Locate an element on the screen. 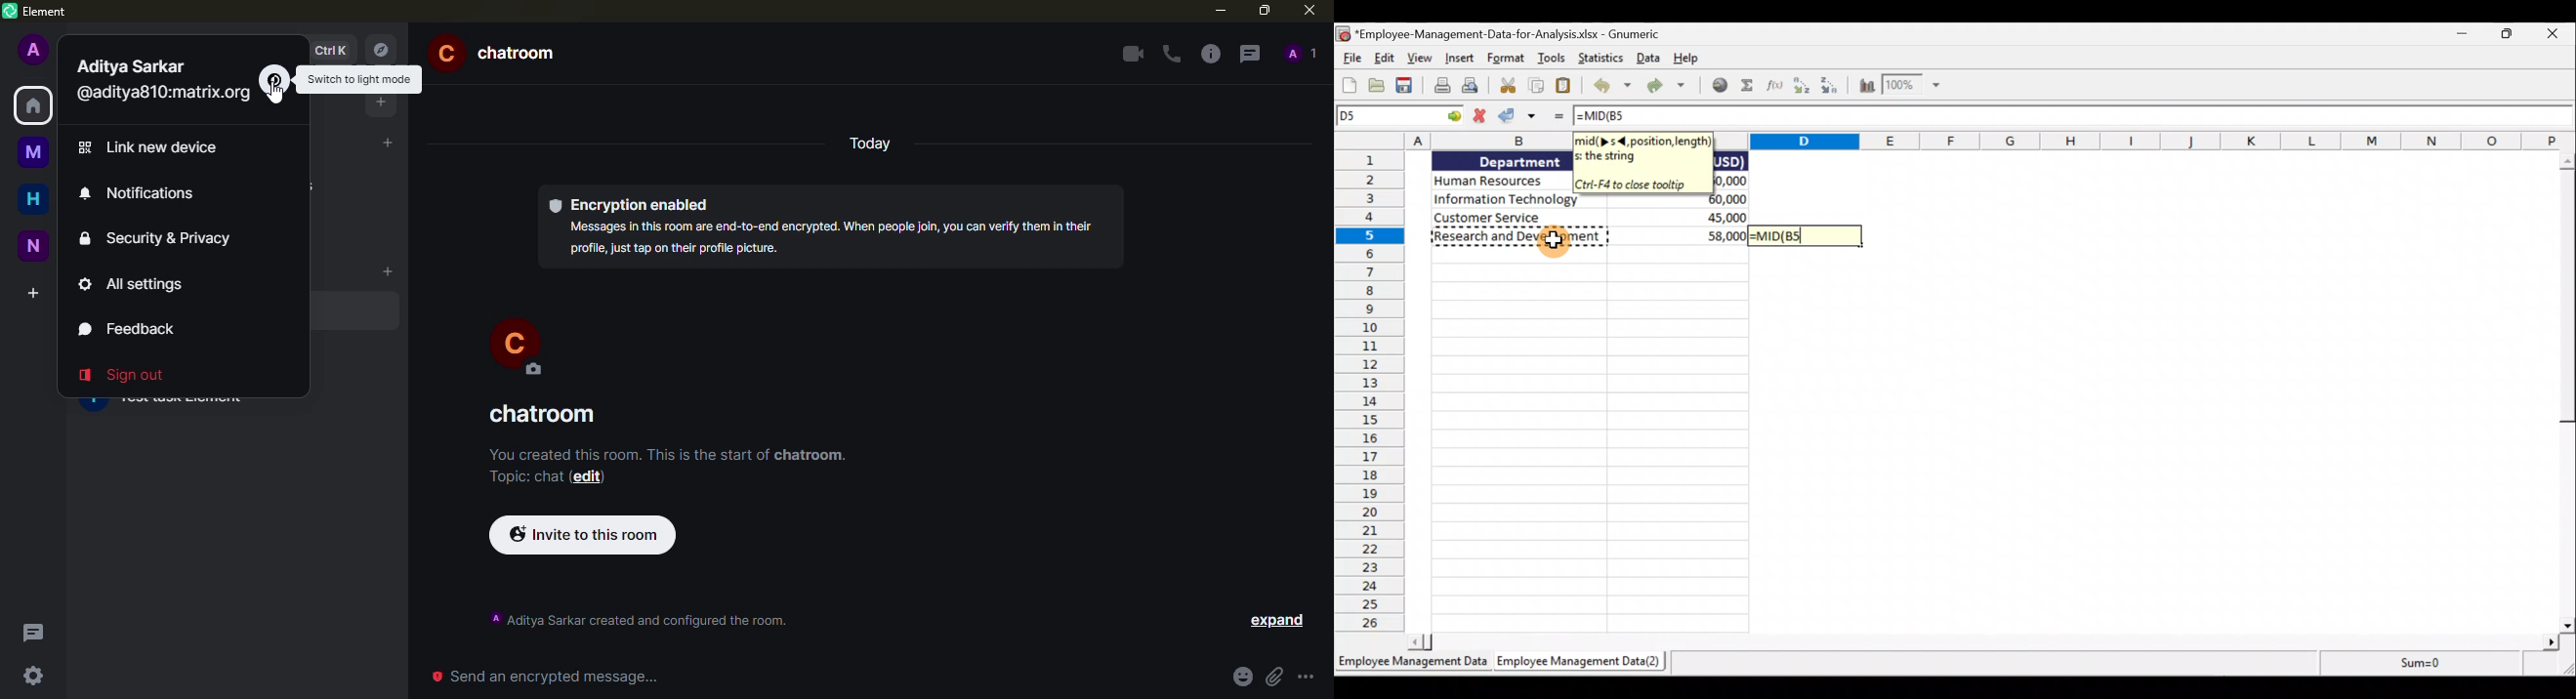 The image size is (2576, 700). aditya sarkar is located at coordinates (134, 66).